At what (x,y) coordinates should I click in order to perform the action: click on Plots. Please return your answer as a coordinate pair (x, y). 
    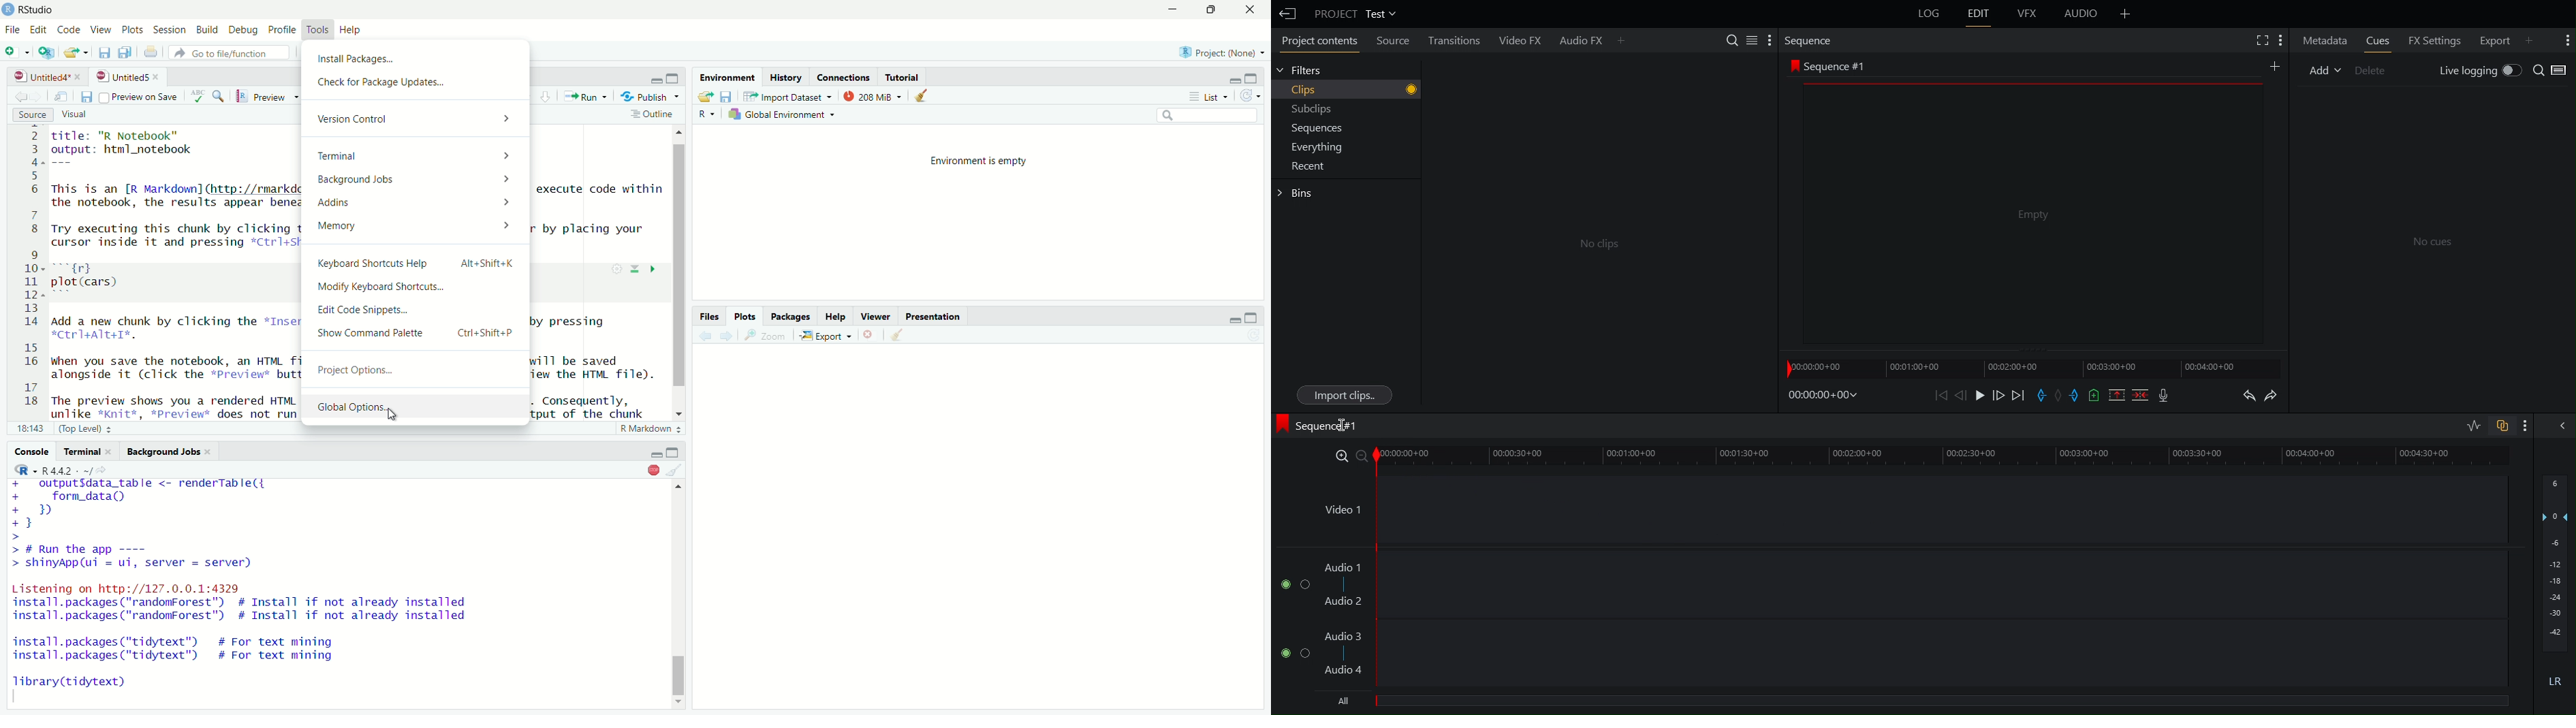
    Looking at the image, I should click on (133, 30).